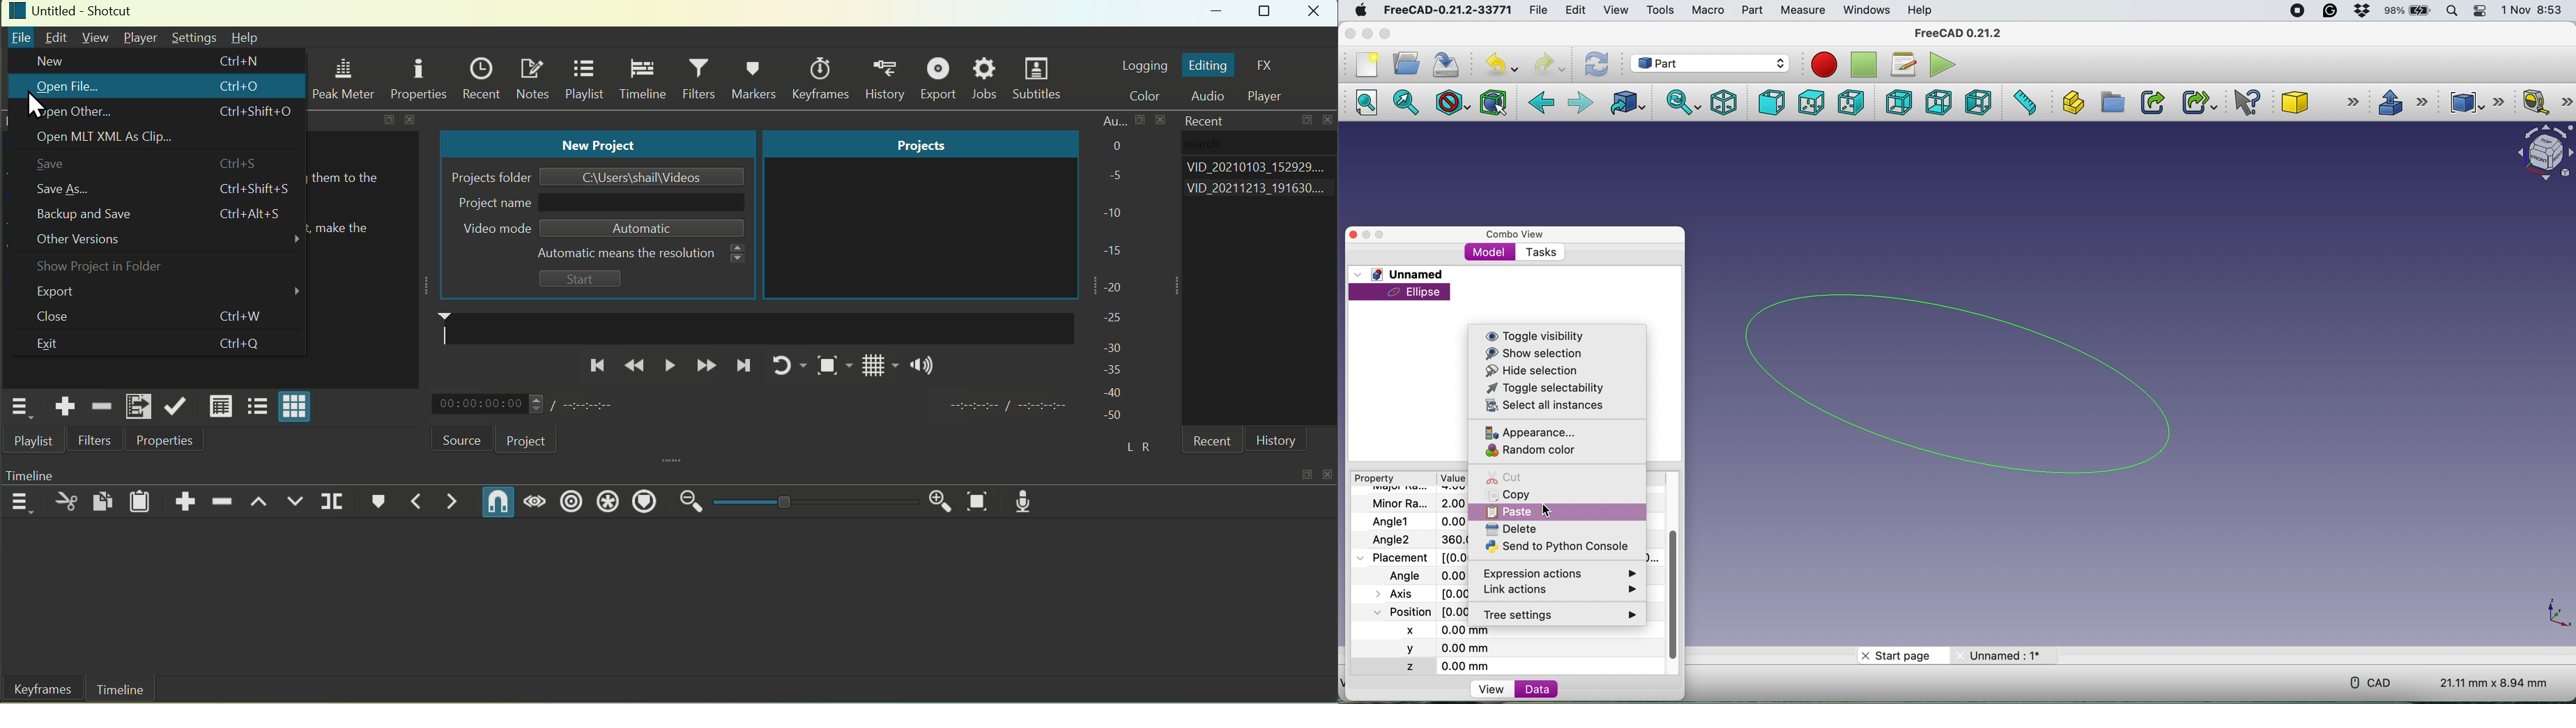  What do you see at coordinates (1330, 471) in the screenshot?
I see `close` at bounding box center [1330, 471].